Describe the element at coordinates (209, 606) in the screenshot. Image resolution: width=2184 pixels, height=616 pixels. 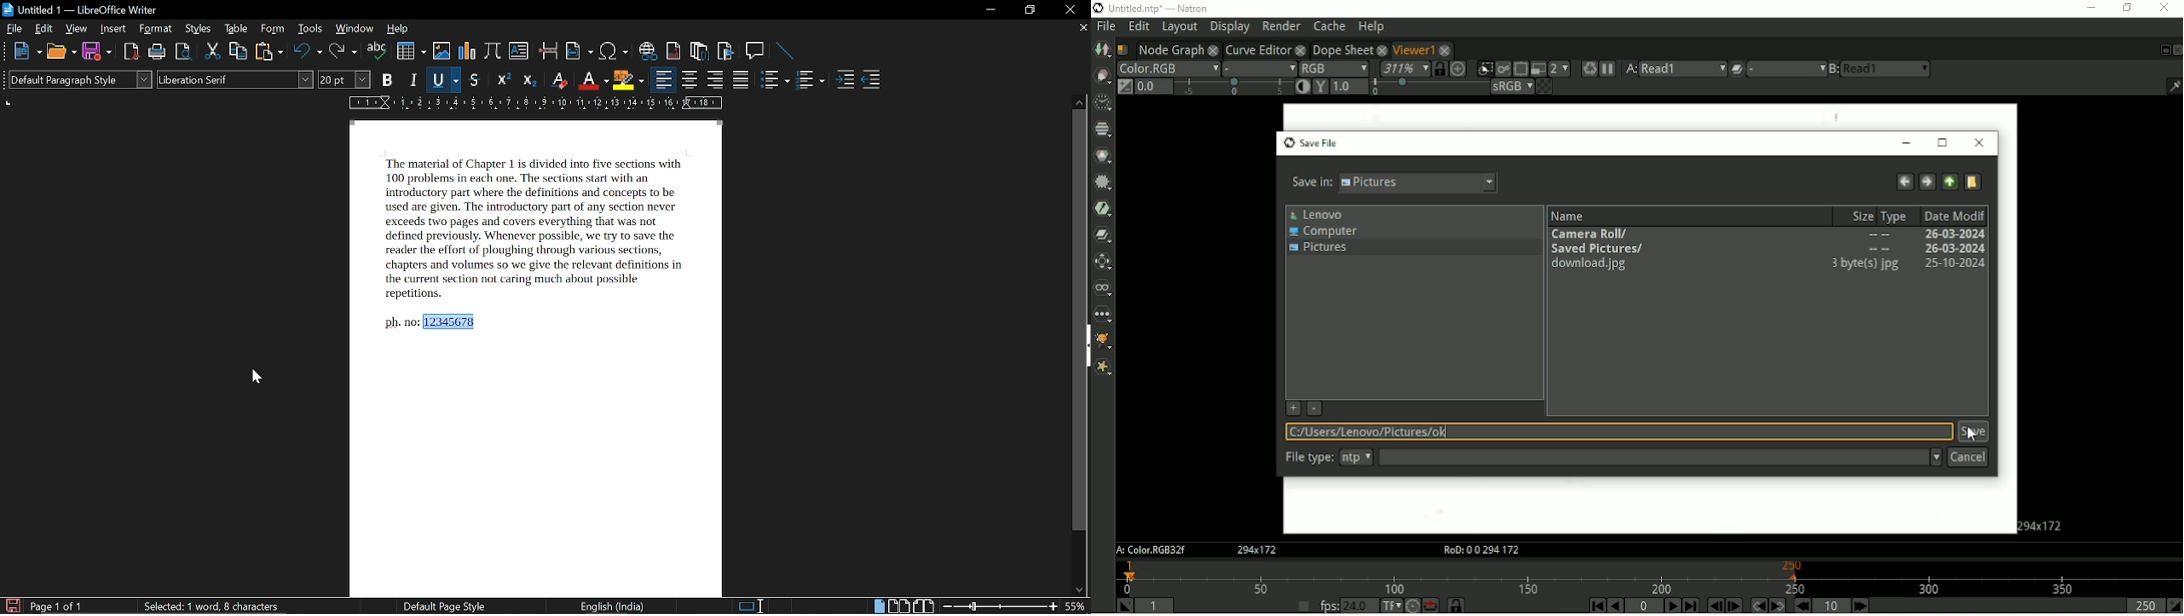
I see `Selected: 1 word, 8 charcters` at that location.